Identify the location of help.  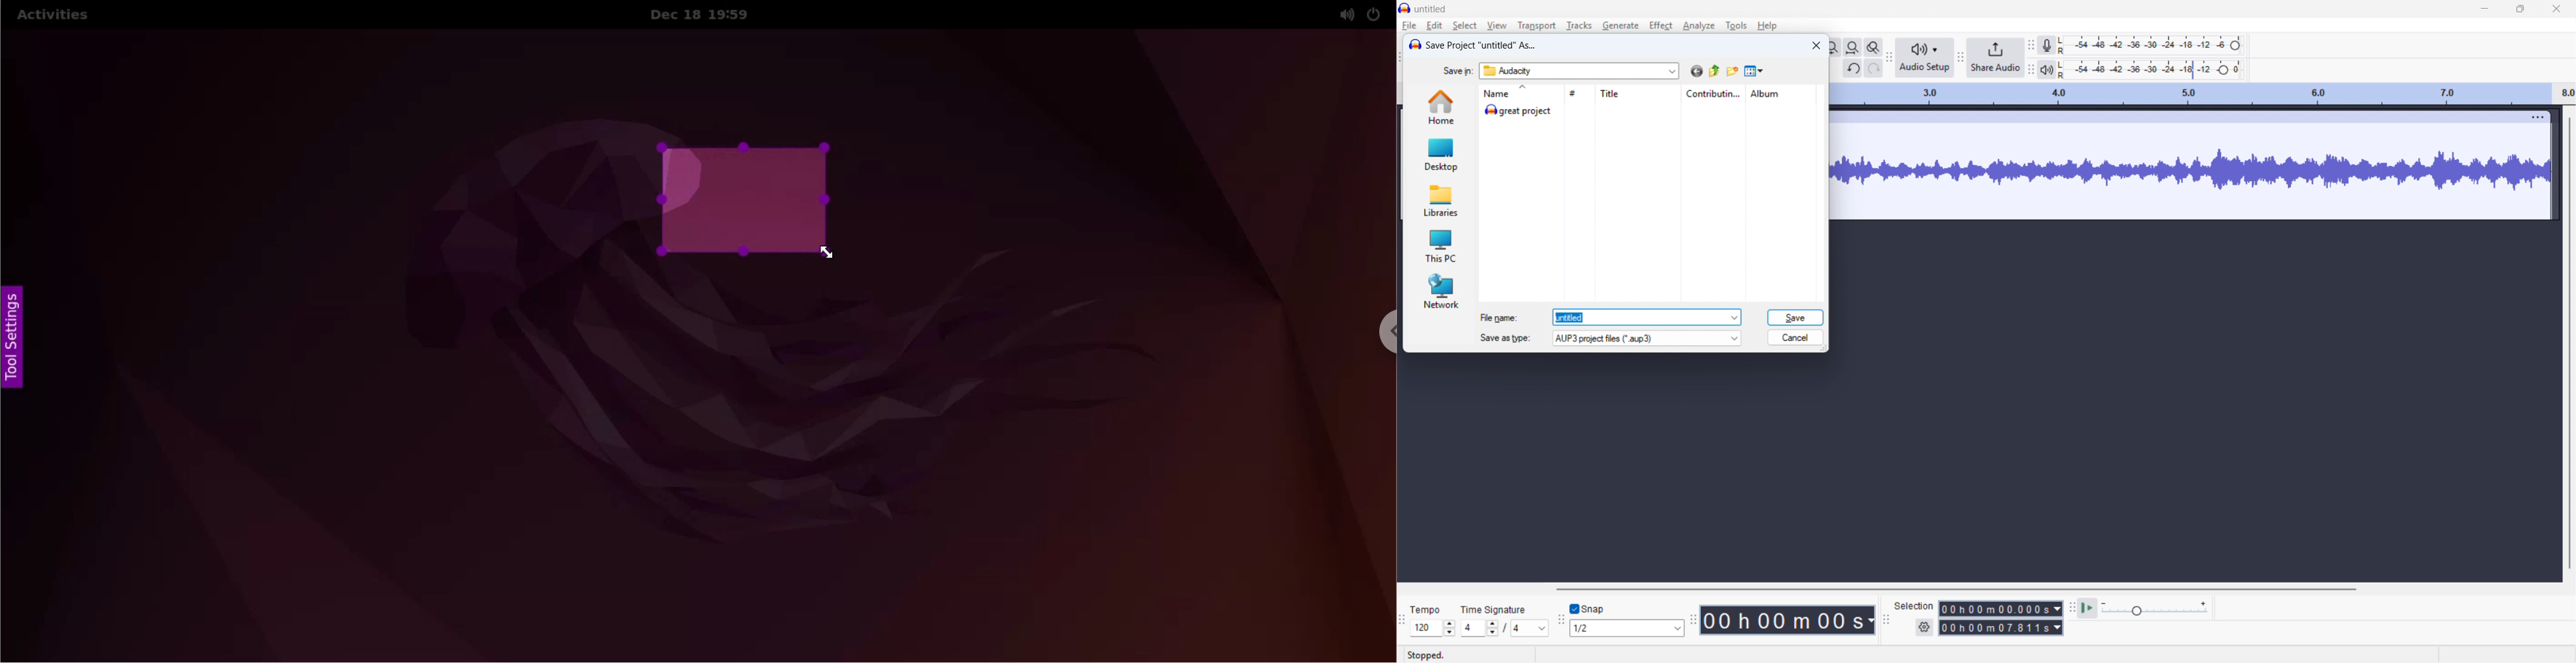
(1767, 26).